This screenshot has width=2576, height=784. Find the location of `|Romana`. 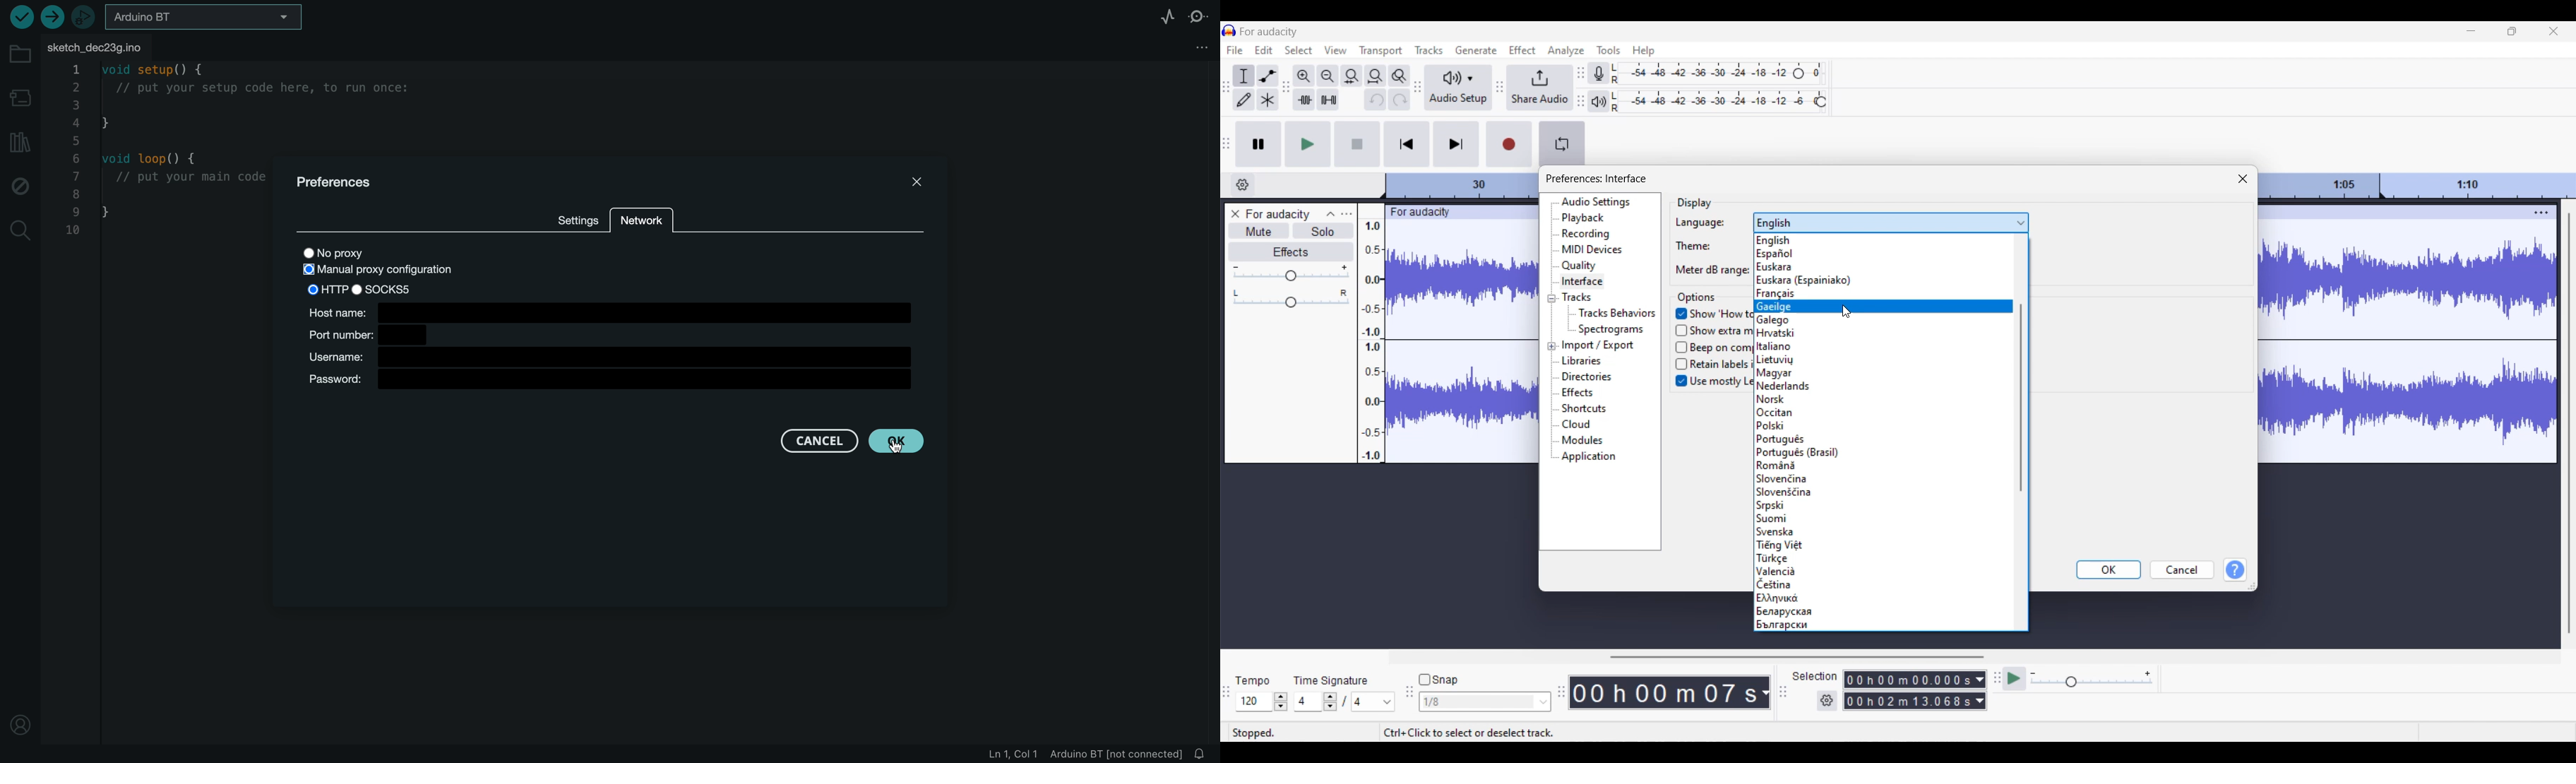

|Romana is located at coordinates (1779, 465).